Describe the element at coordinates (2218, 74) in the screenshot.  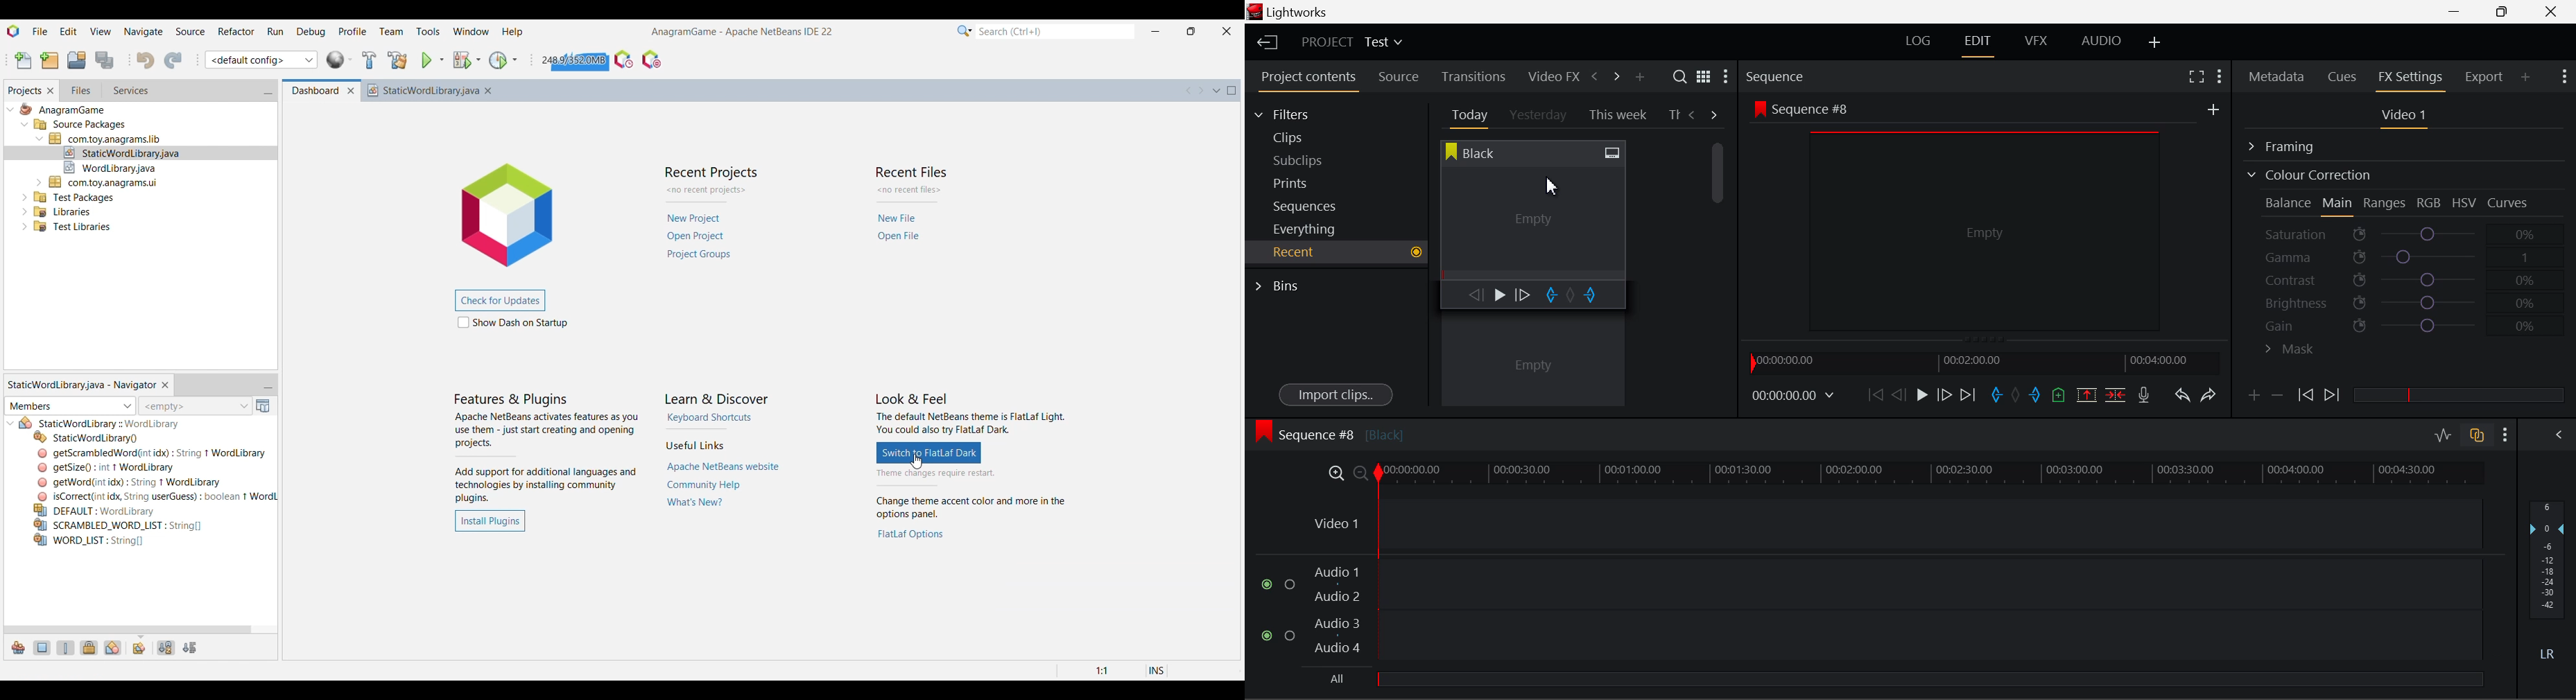
I see `Show Settings` at that location.